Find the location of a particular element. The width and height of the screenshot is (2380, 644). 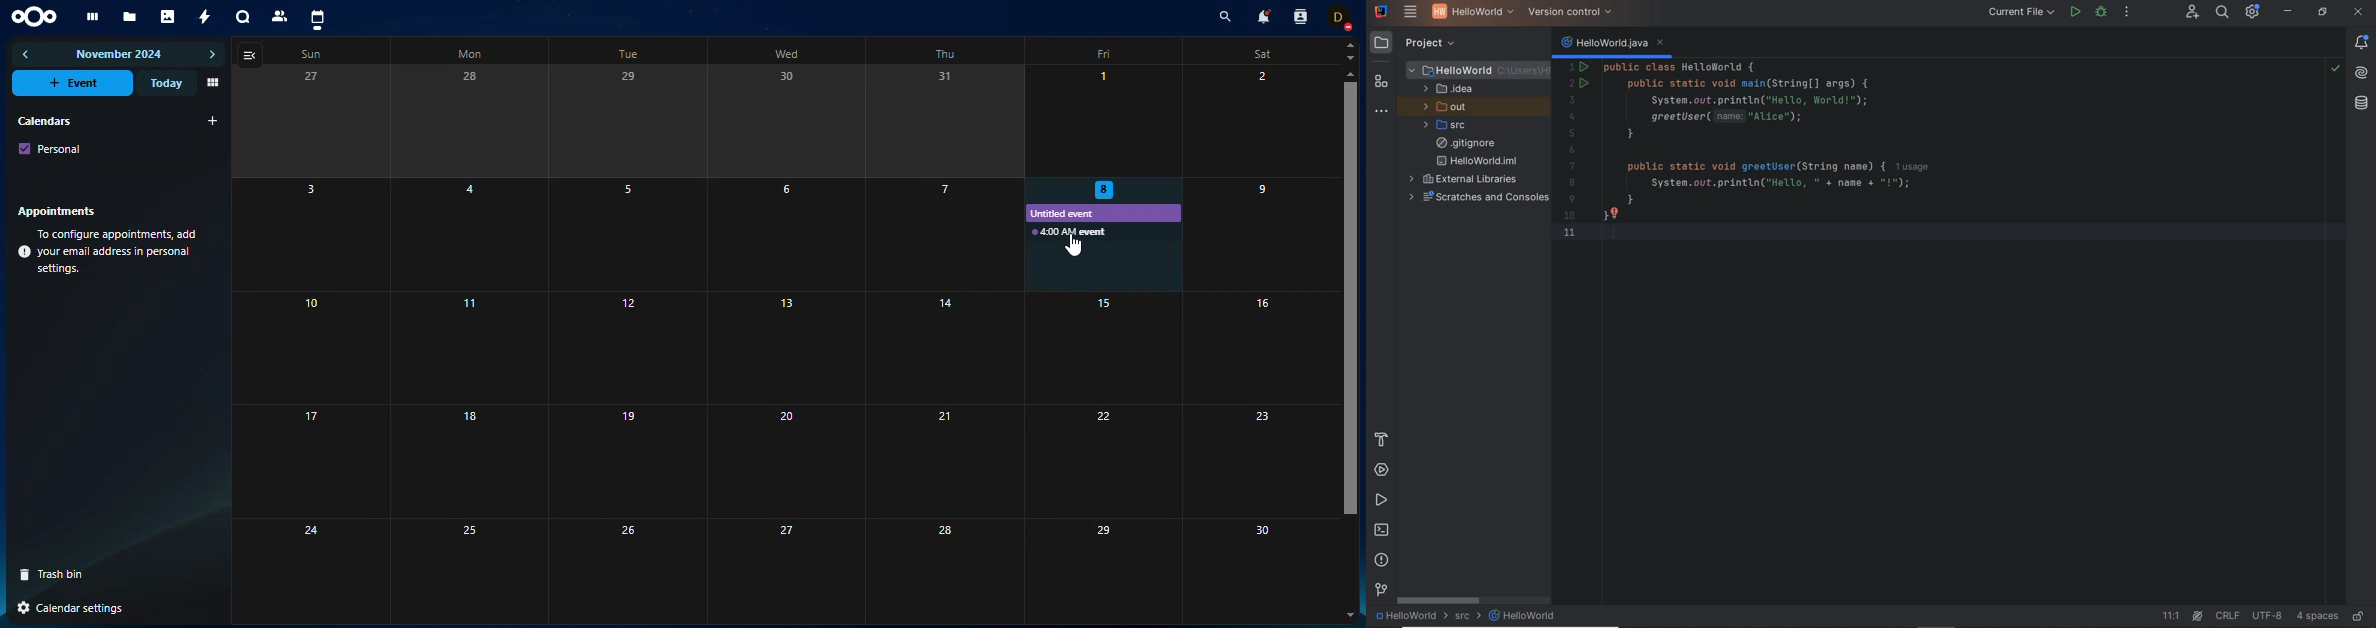

down is located at coordinates (1353, 613).